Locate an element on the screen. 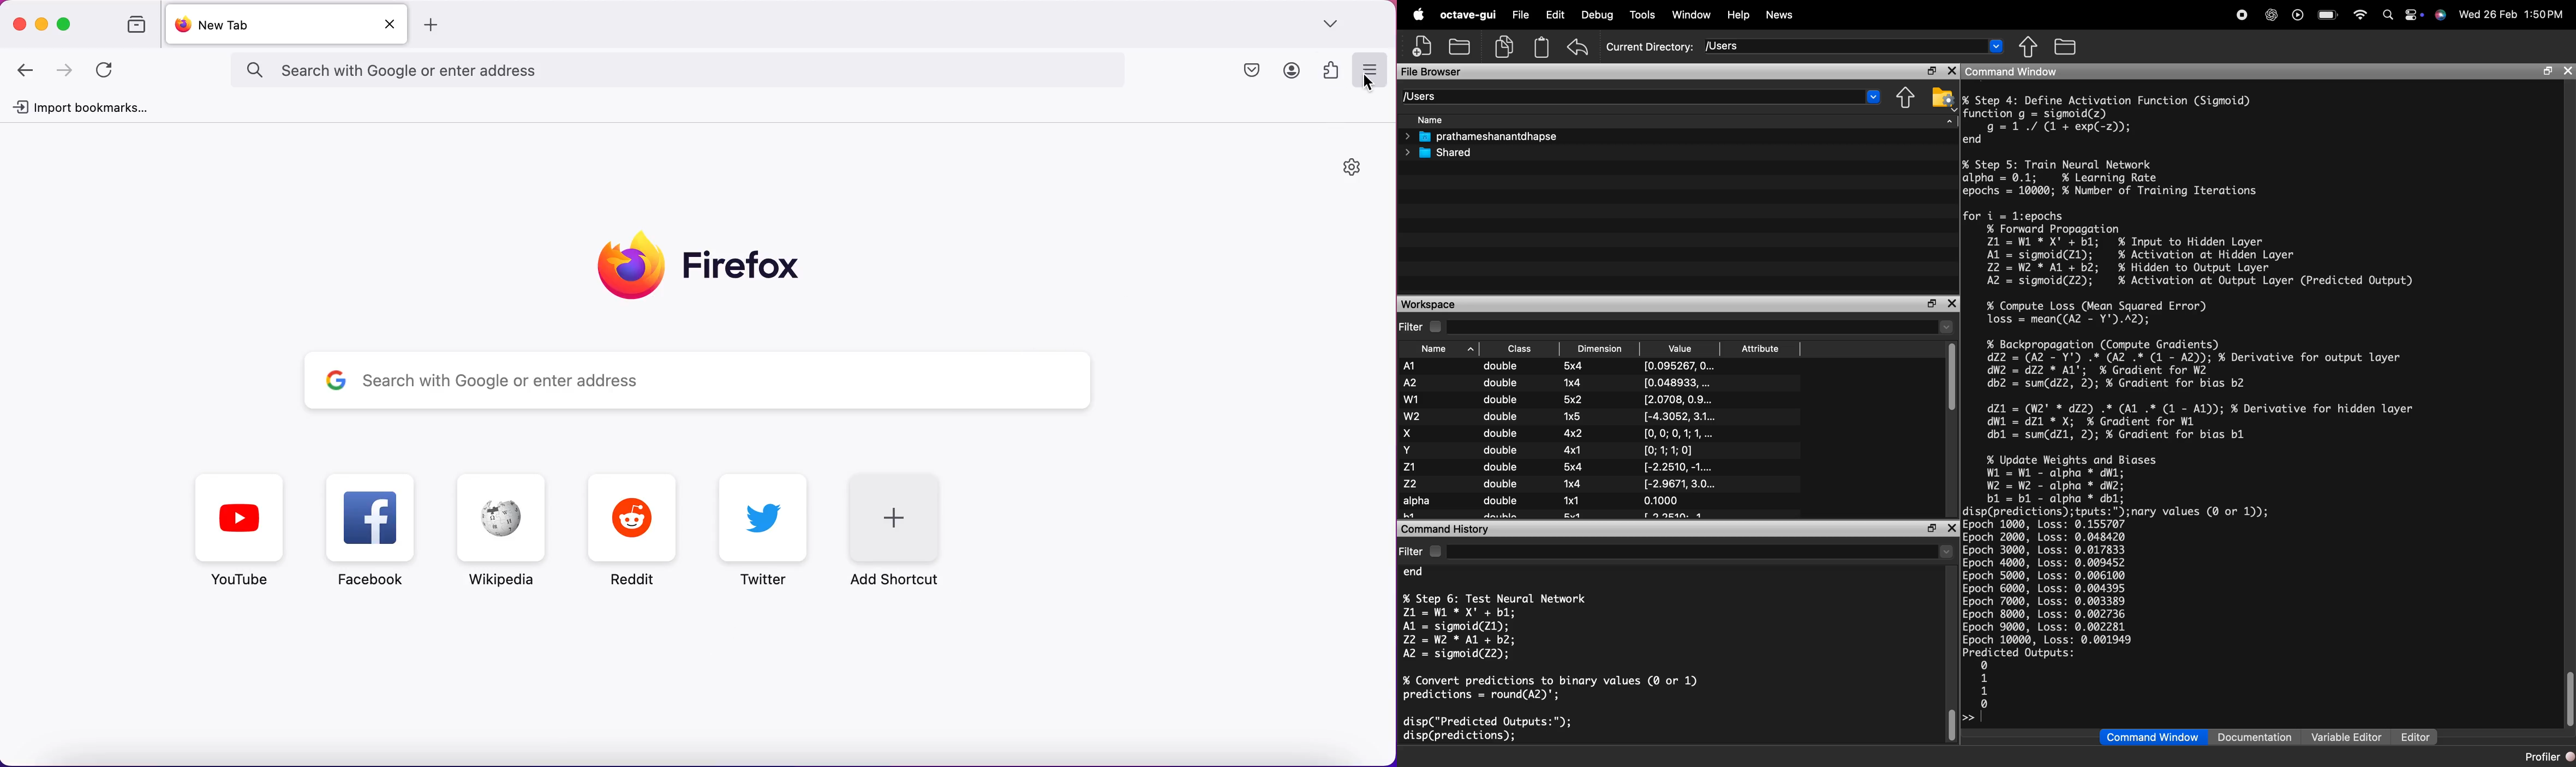 The width and height of the screenshot is (2576, 784). account is located at coordinates (1289, 70).